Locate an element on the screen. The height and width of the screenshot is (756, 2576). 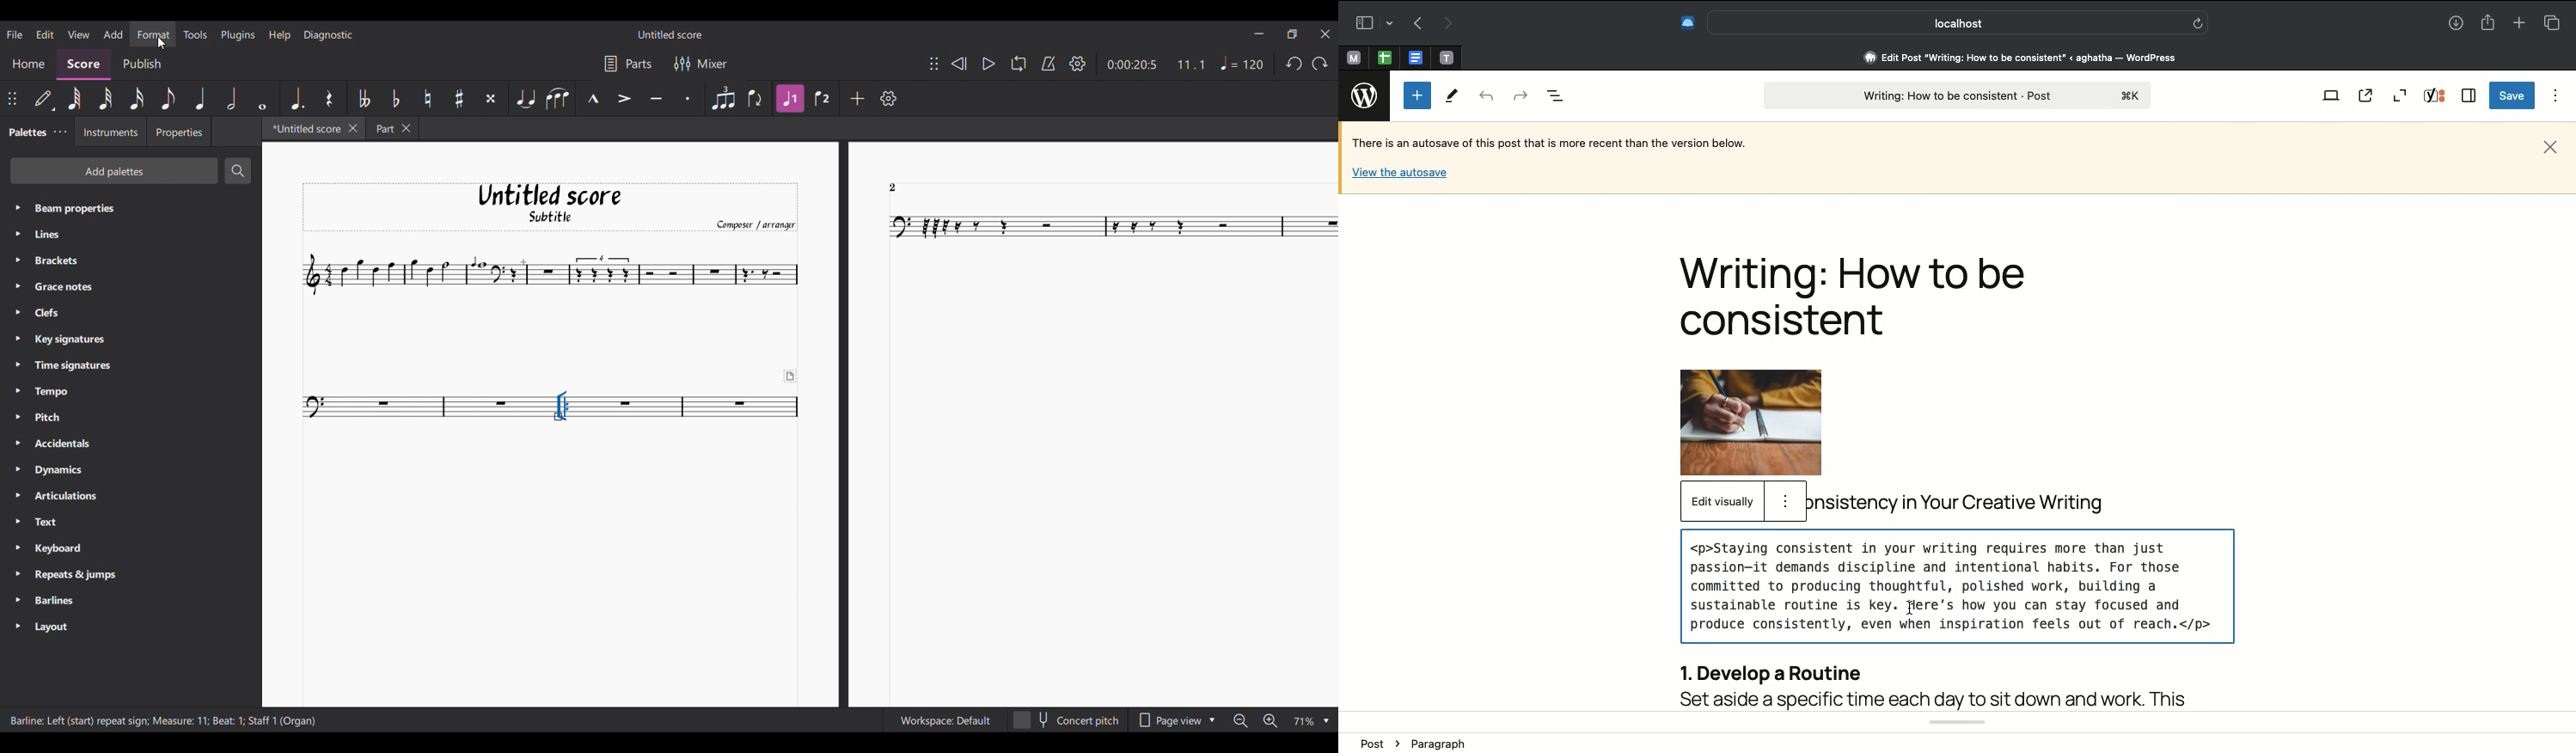
View post is located at coordinates (2369, 96).